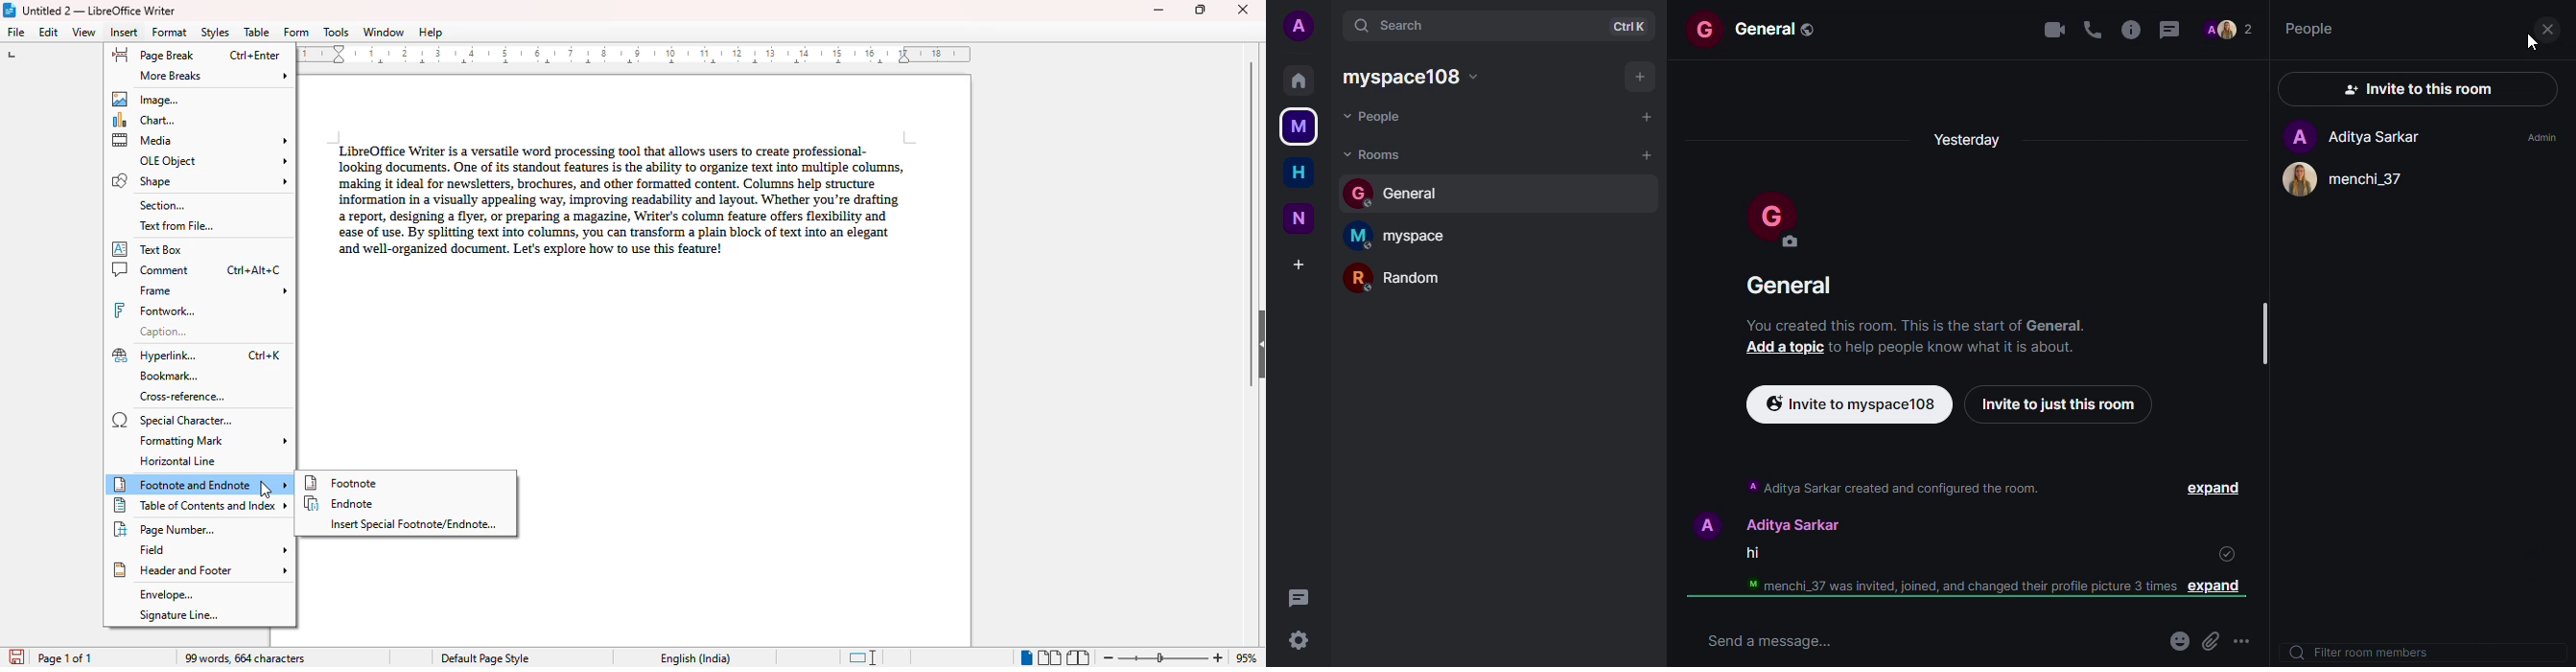  What do you see at coordinates (2209, 489) in the screenshot?
I see `expand` at bounding box center [2209, 489].